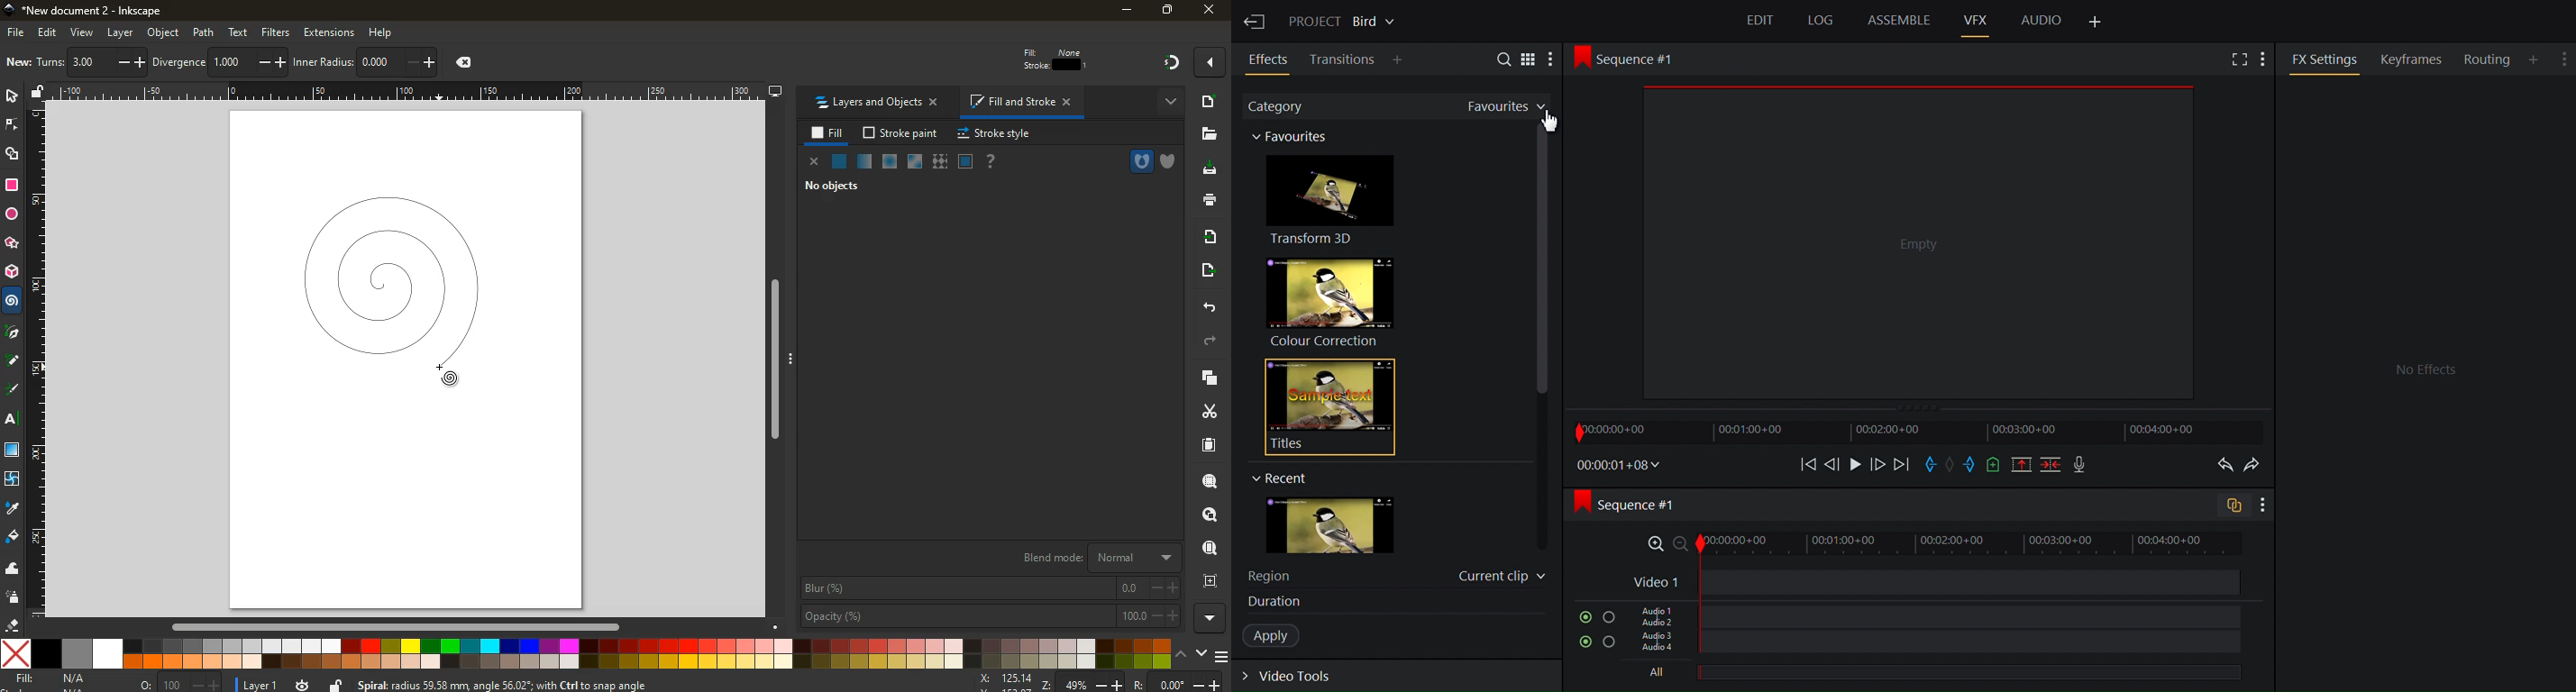  I want to click on hole, so click(1133, 161).